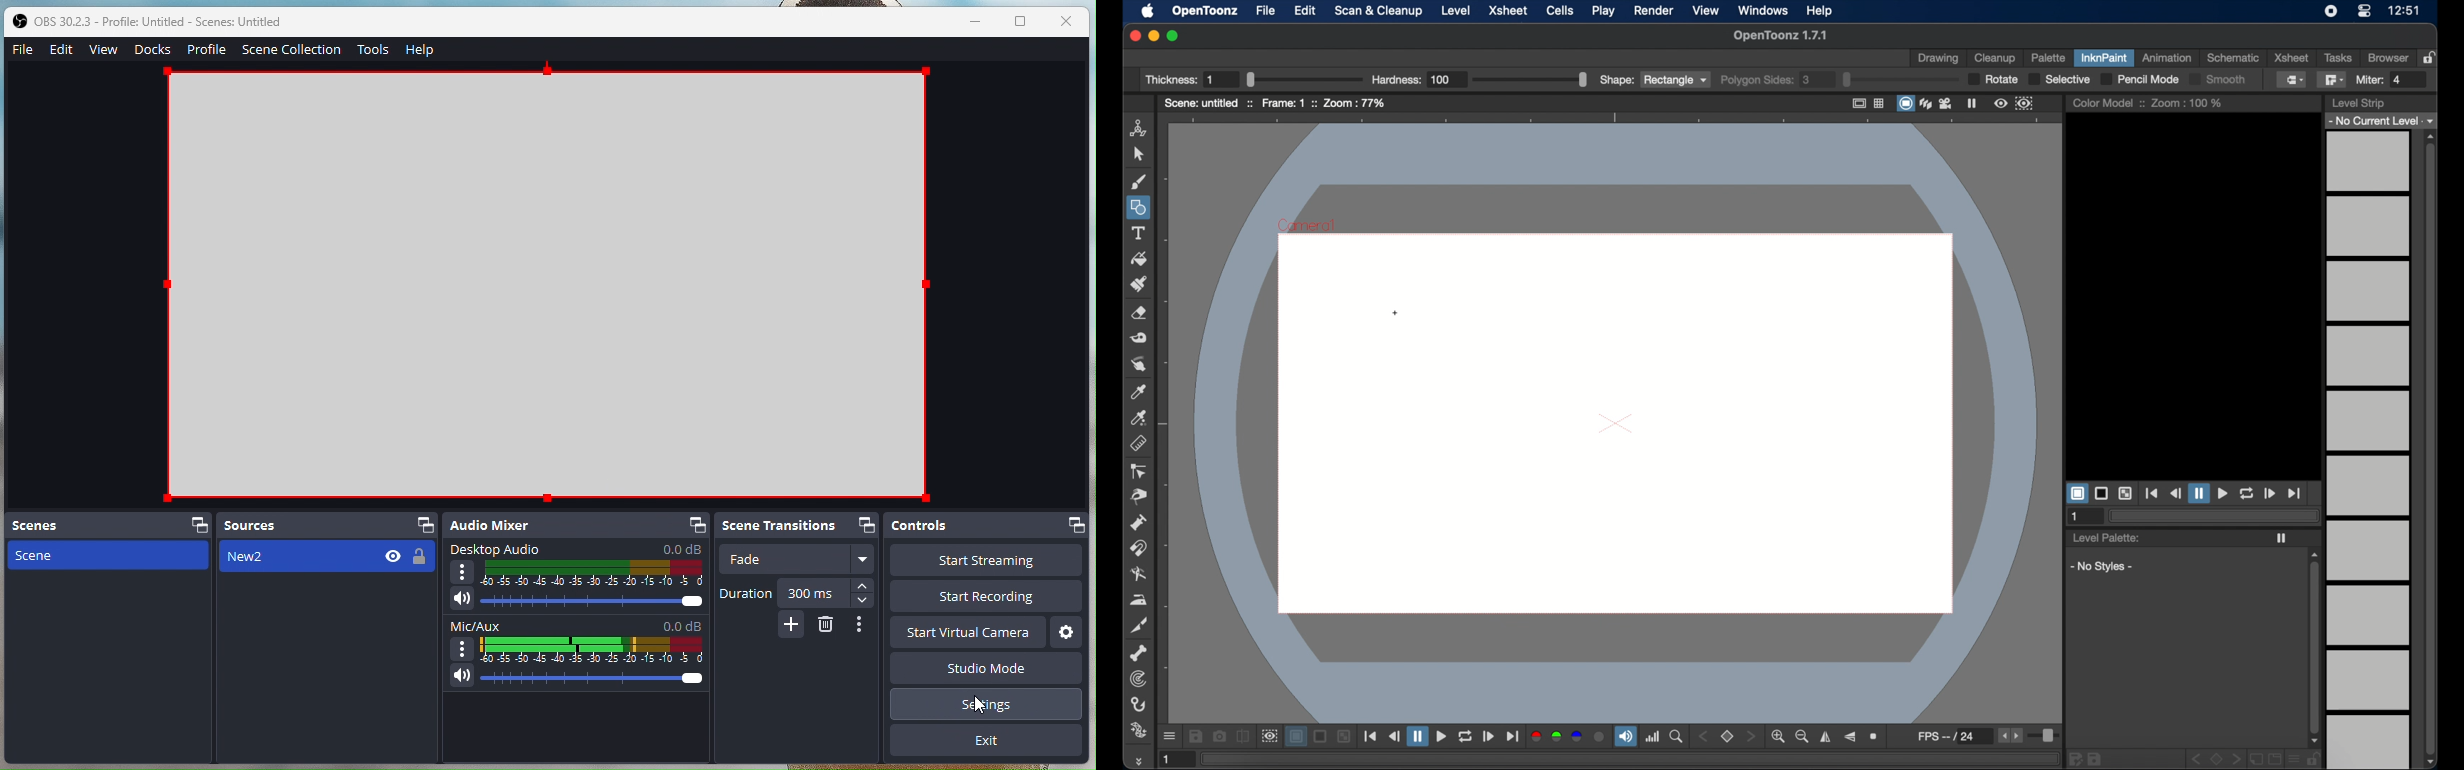 The image size is (2464, 784). Describe the element at coordinates (959, 526) in the screenshot. I see `Controls` at that location.